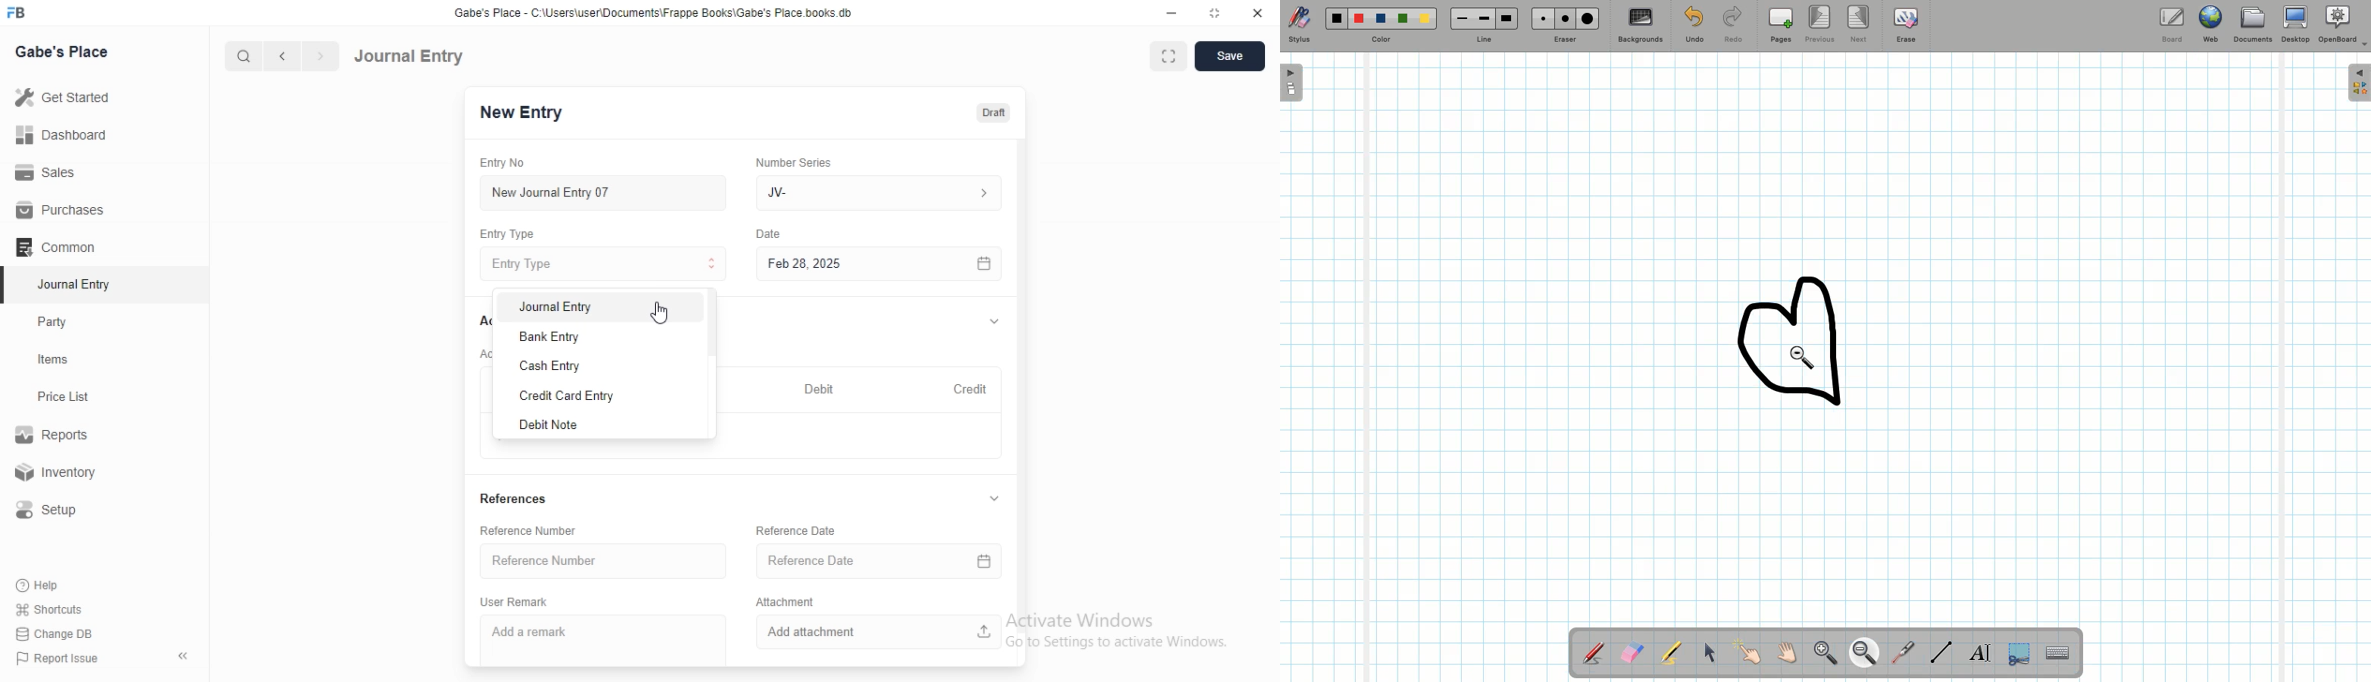 The height and width of the screenshot is (700, 2380). I want to click on v, so click(998, 500).